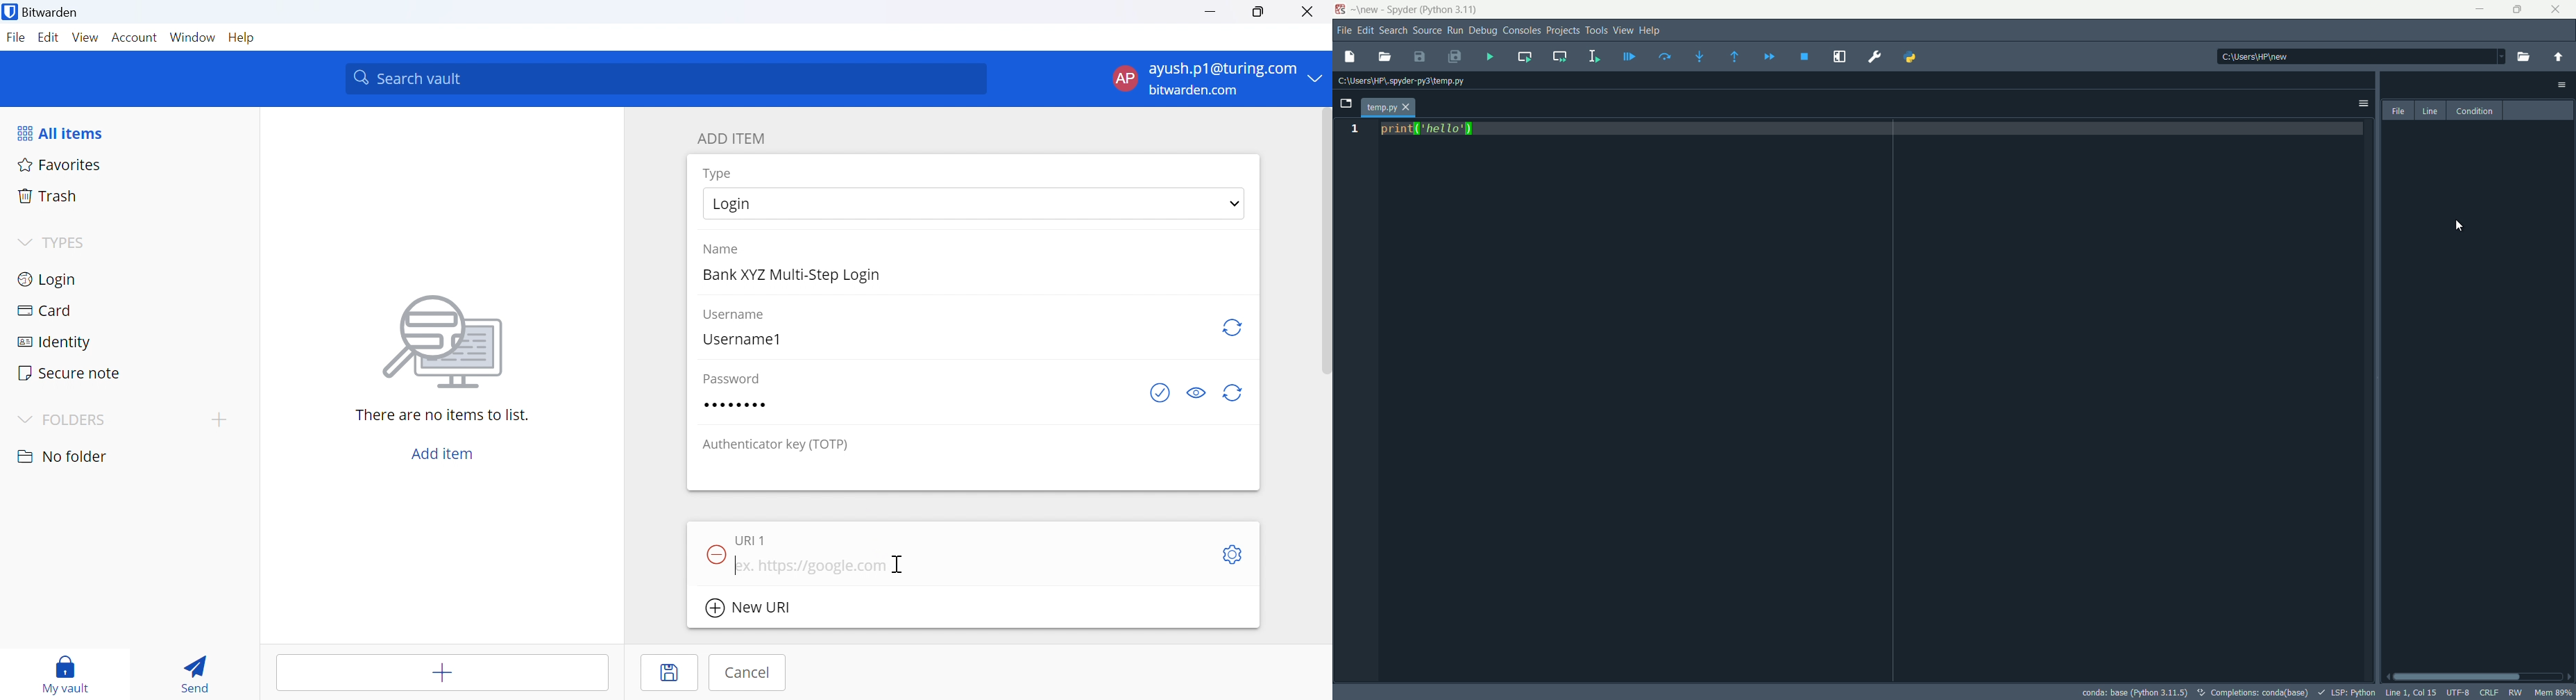 Image resolution: width=2576 pixels, height=700 pixels. I want to click on No folder, so click(63, 456).